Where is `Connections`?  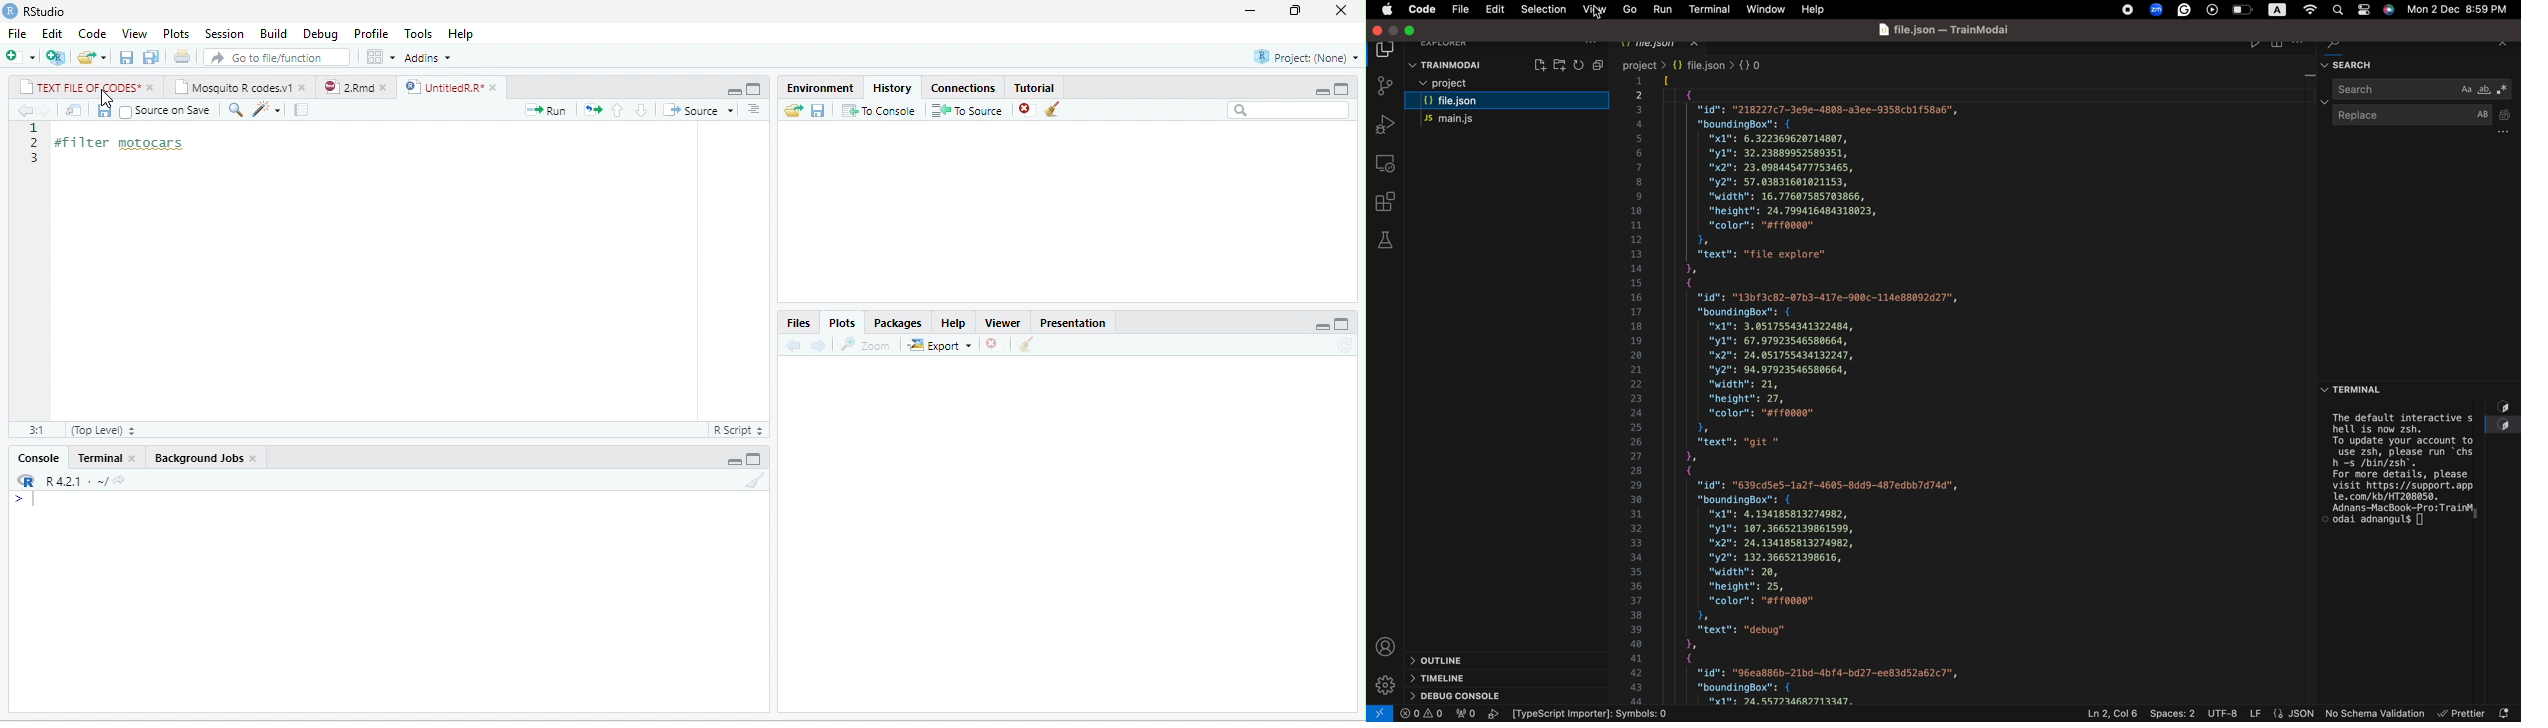
Connections is located at coordinates (963, 88).